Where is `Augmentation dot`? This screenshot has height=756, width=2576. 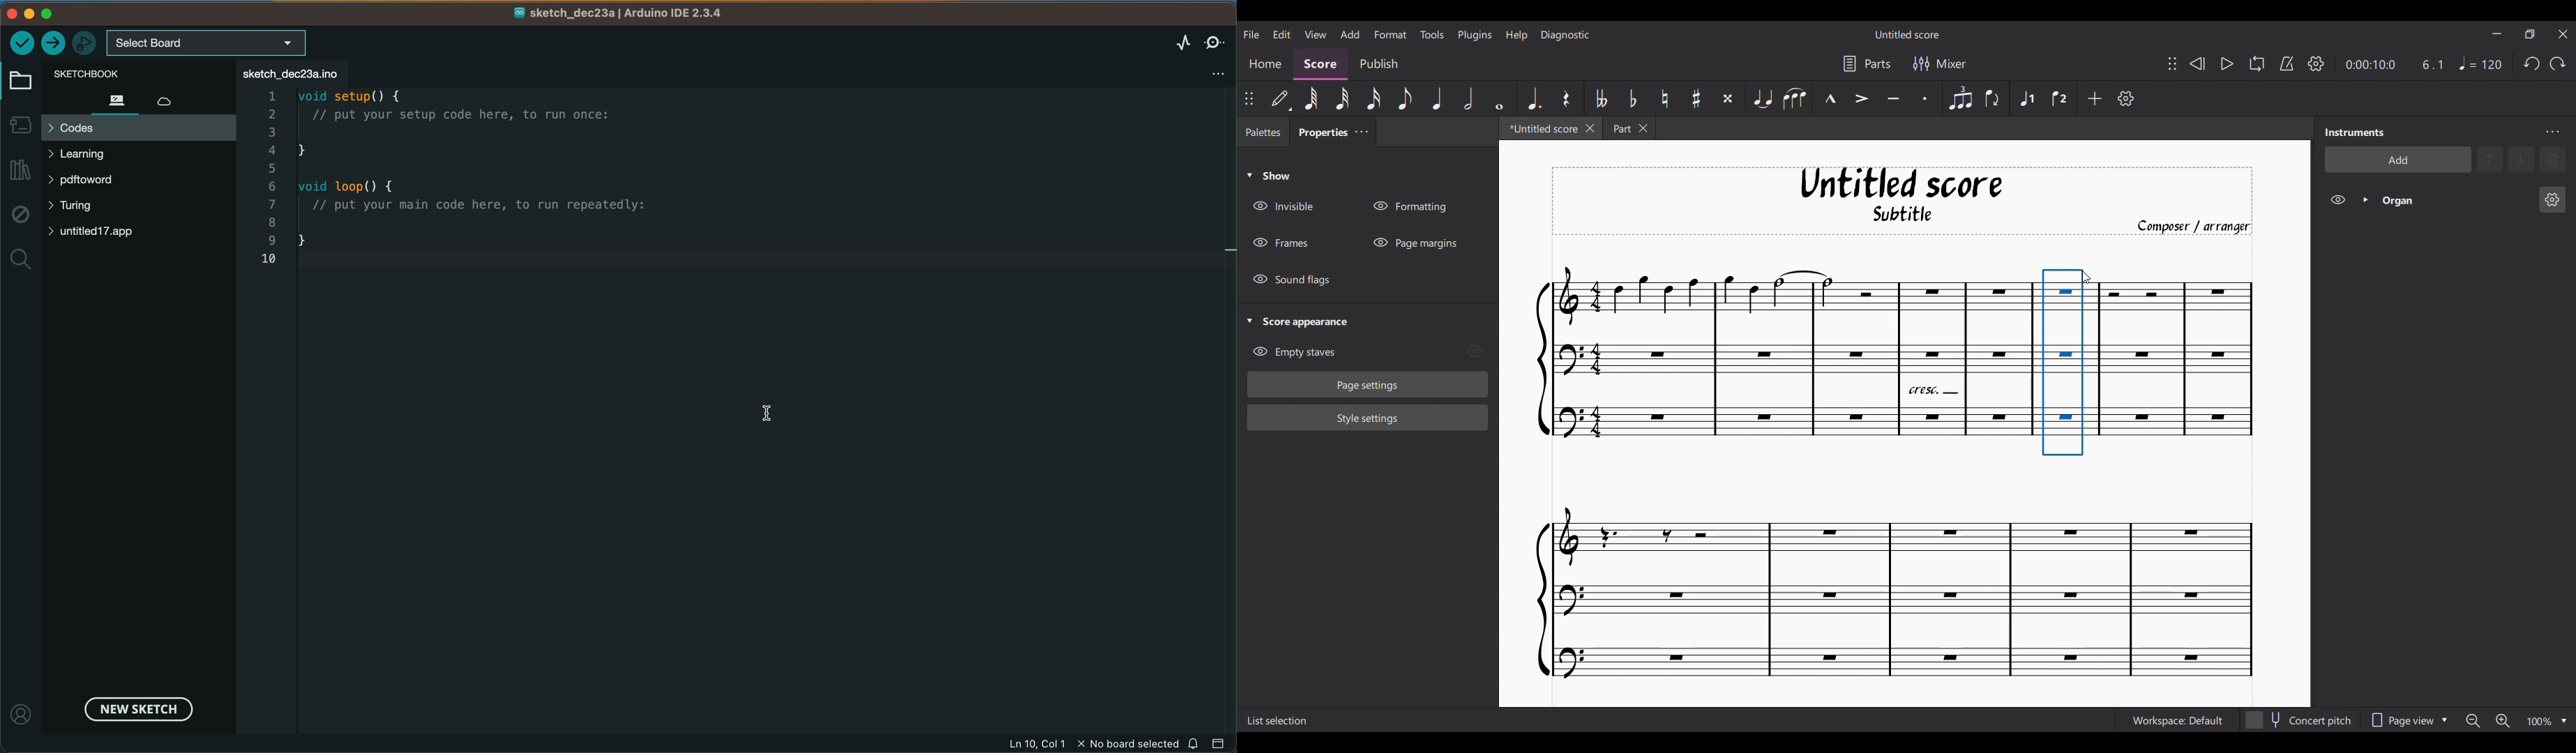
Augmentation dot is located at coordinates (1533, 98).